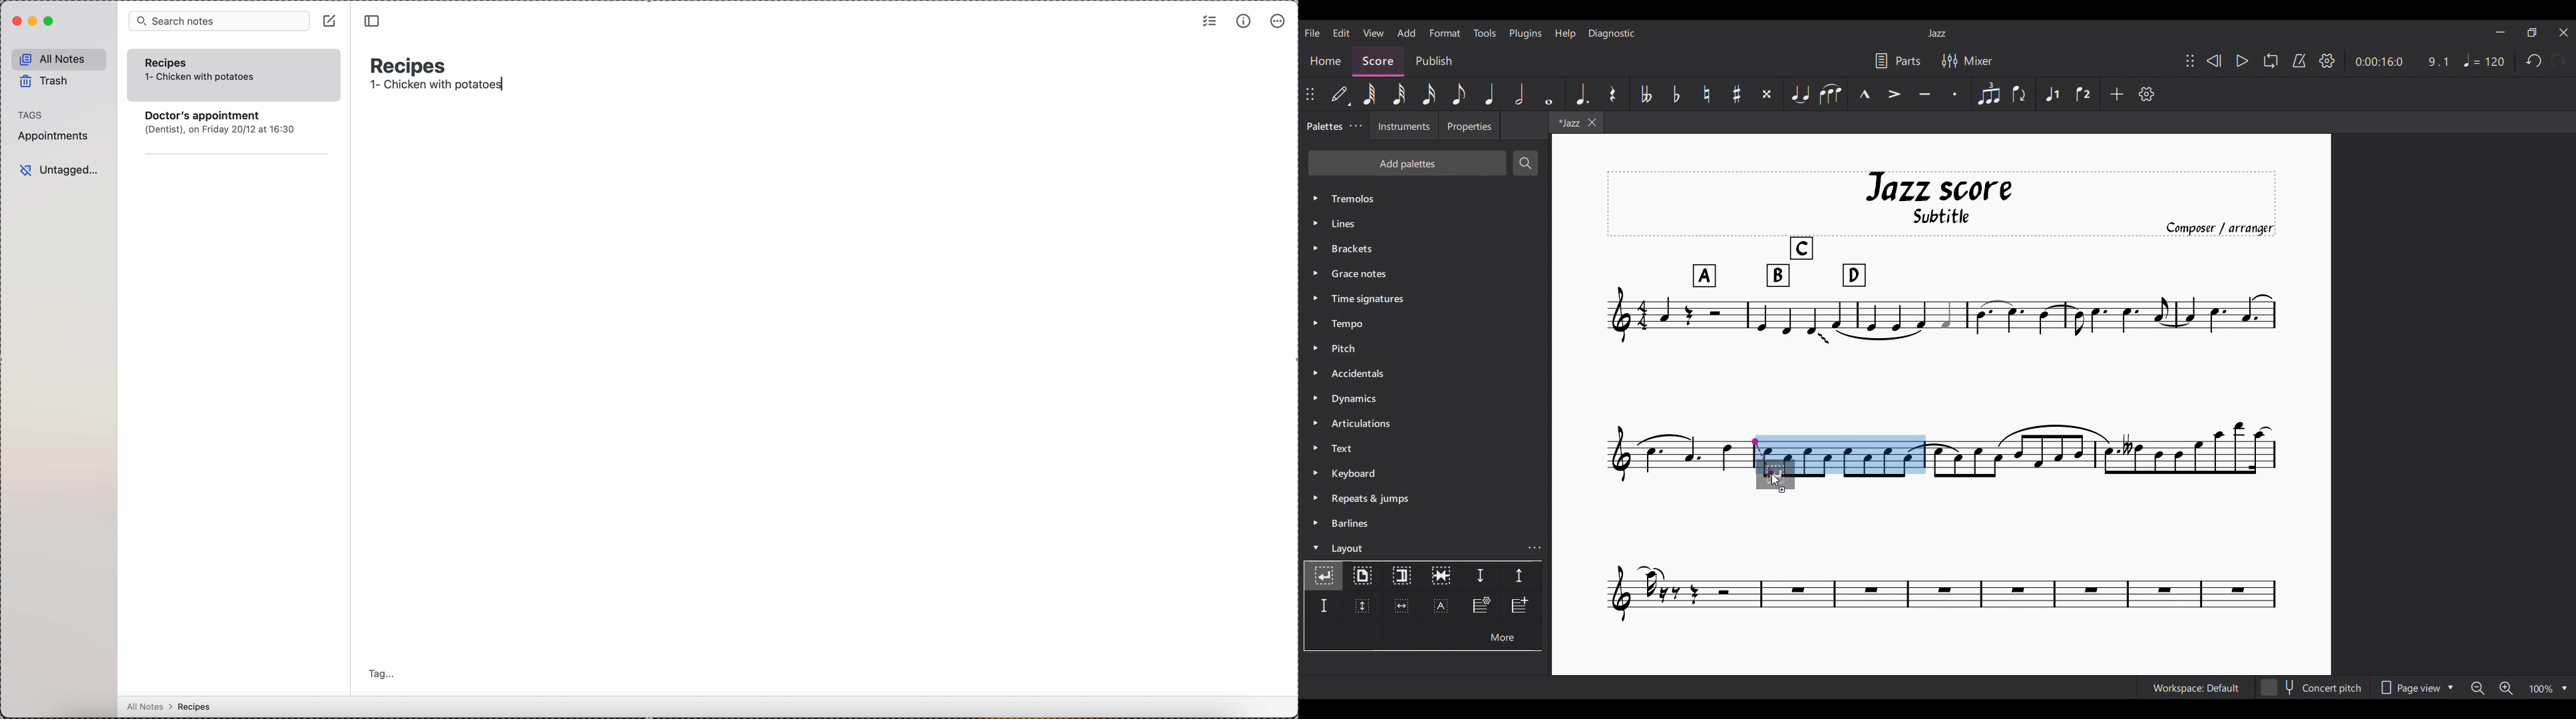 This screenshot has width=2576, height=728. Describe the element at coordinates (1525, 33) in the screenshot. I see `Plugins menu` at that location.